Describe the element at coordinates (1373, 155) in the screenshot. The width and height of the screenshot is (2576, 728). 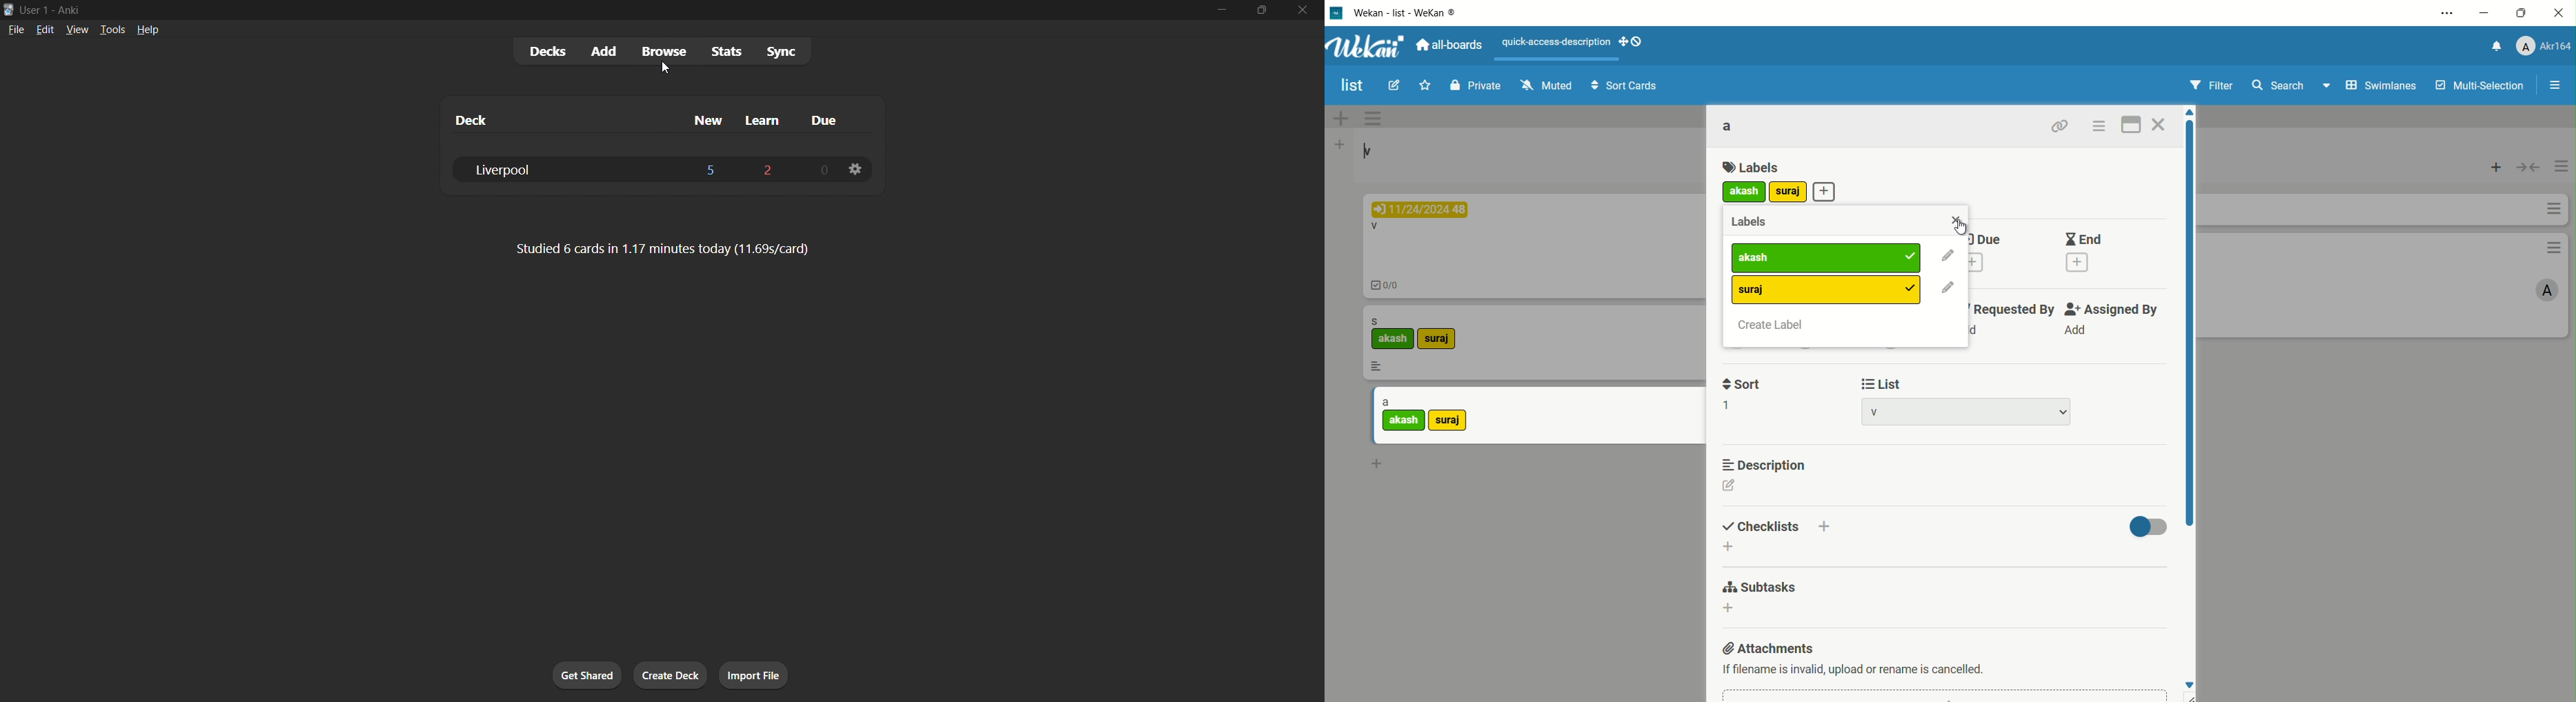
I see `v` at that location.